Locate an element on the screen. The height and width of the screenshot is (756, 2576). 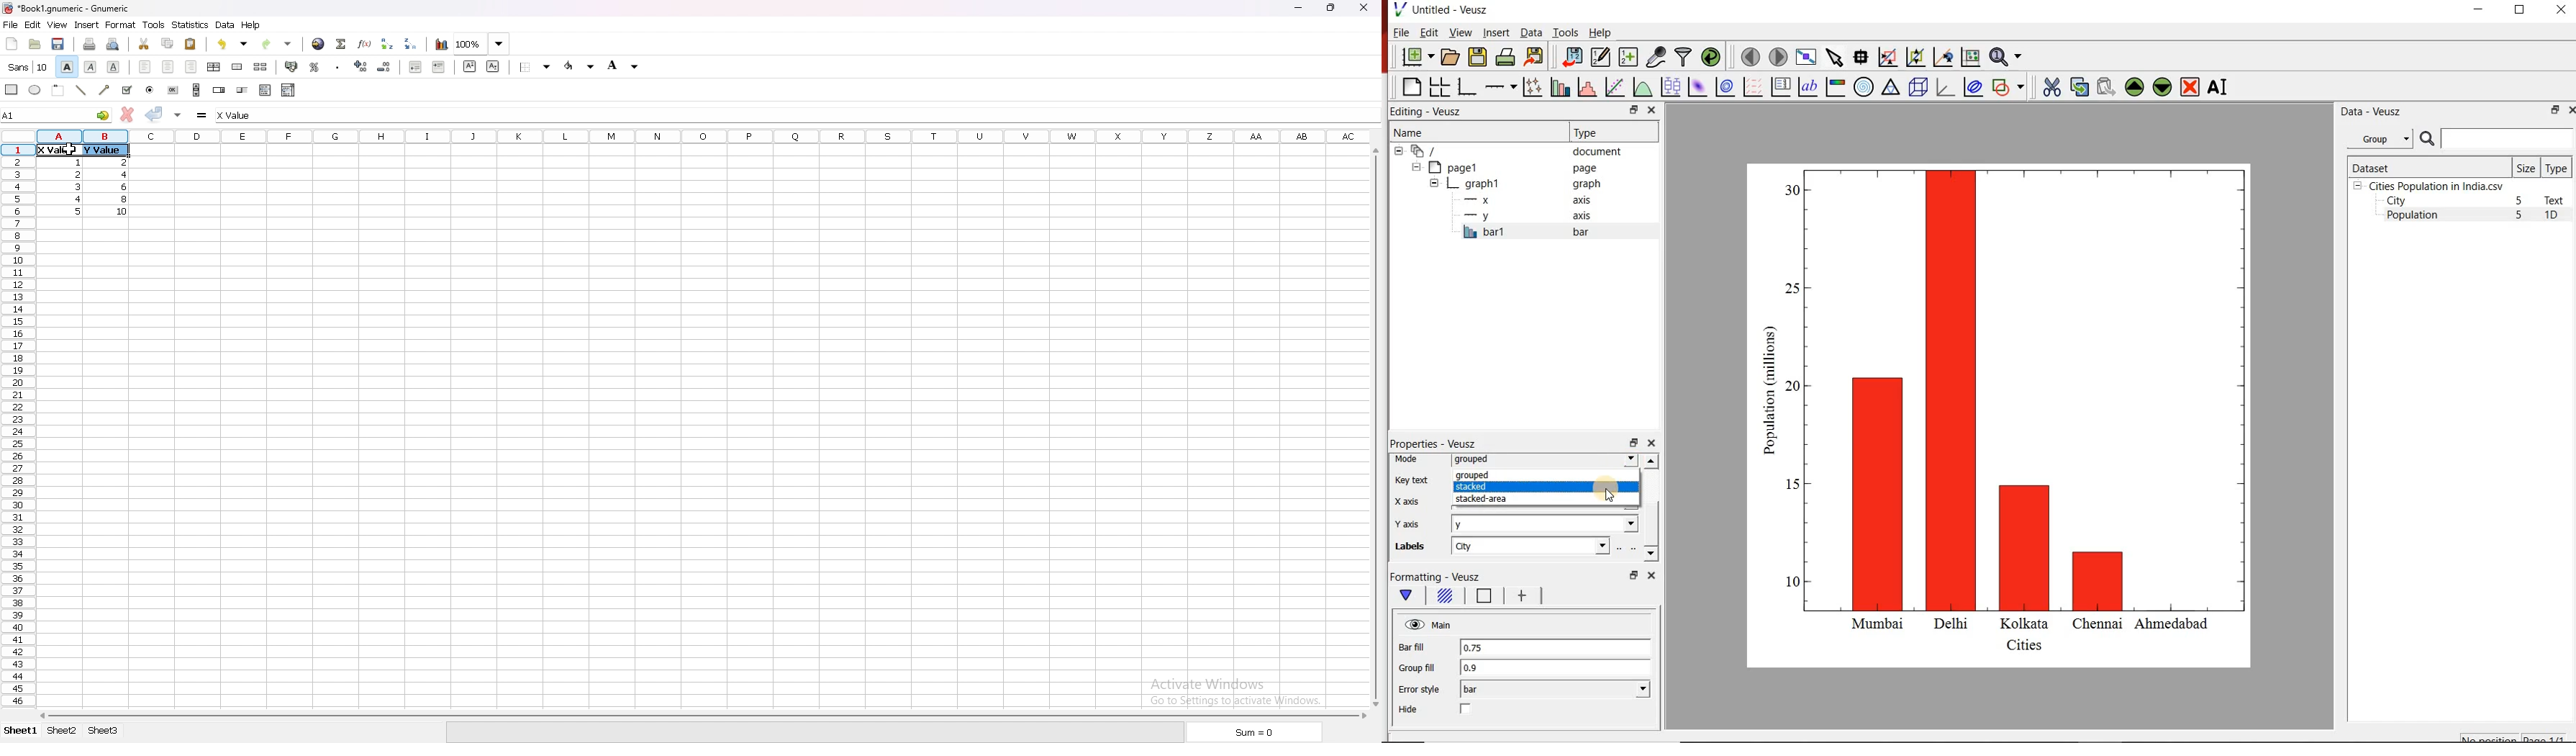
read data points on the graph is located at coordinates (1860, 56).